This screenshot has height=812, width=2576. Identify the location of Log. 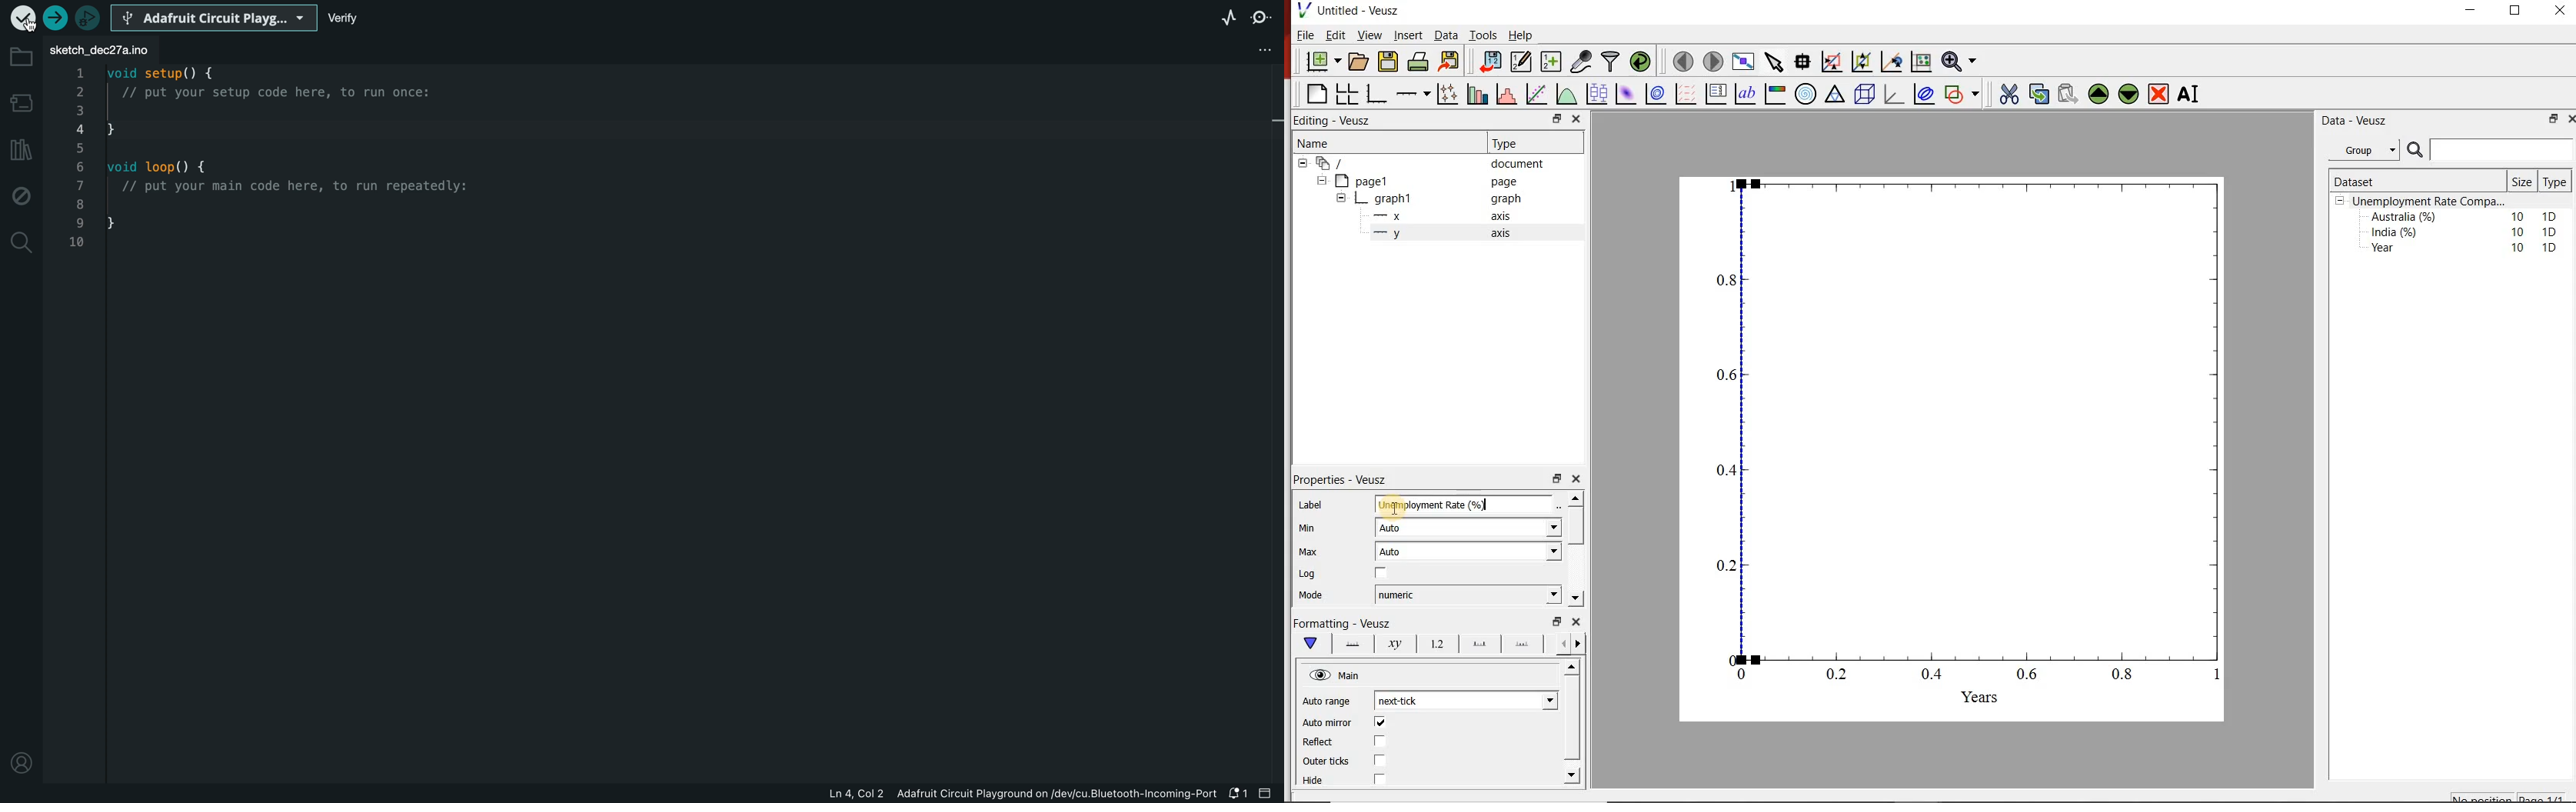
(1313, 575).